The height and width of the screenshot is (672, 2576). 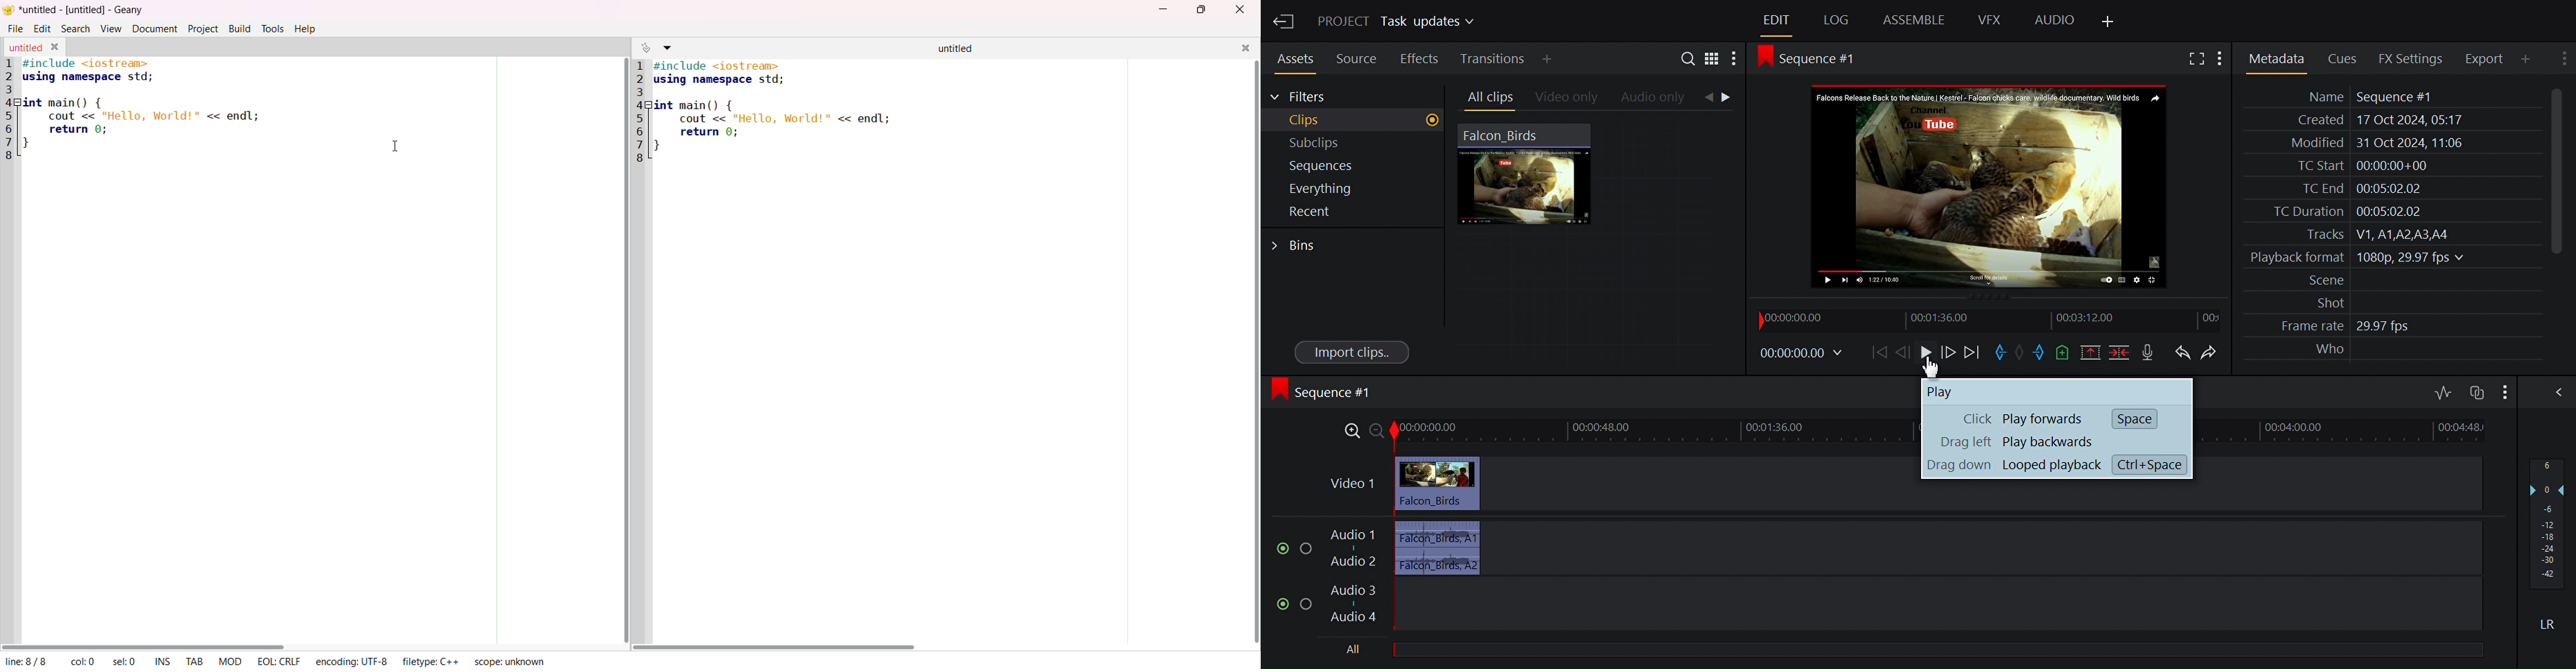 I want to click on Project Task updates, so click(x=1395, y=22).